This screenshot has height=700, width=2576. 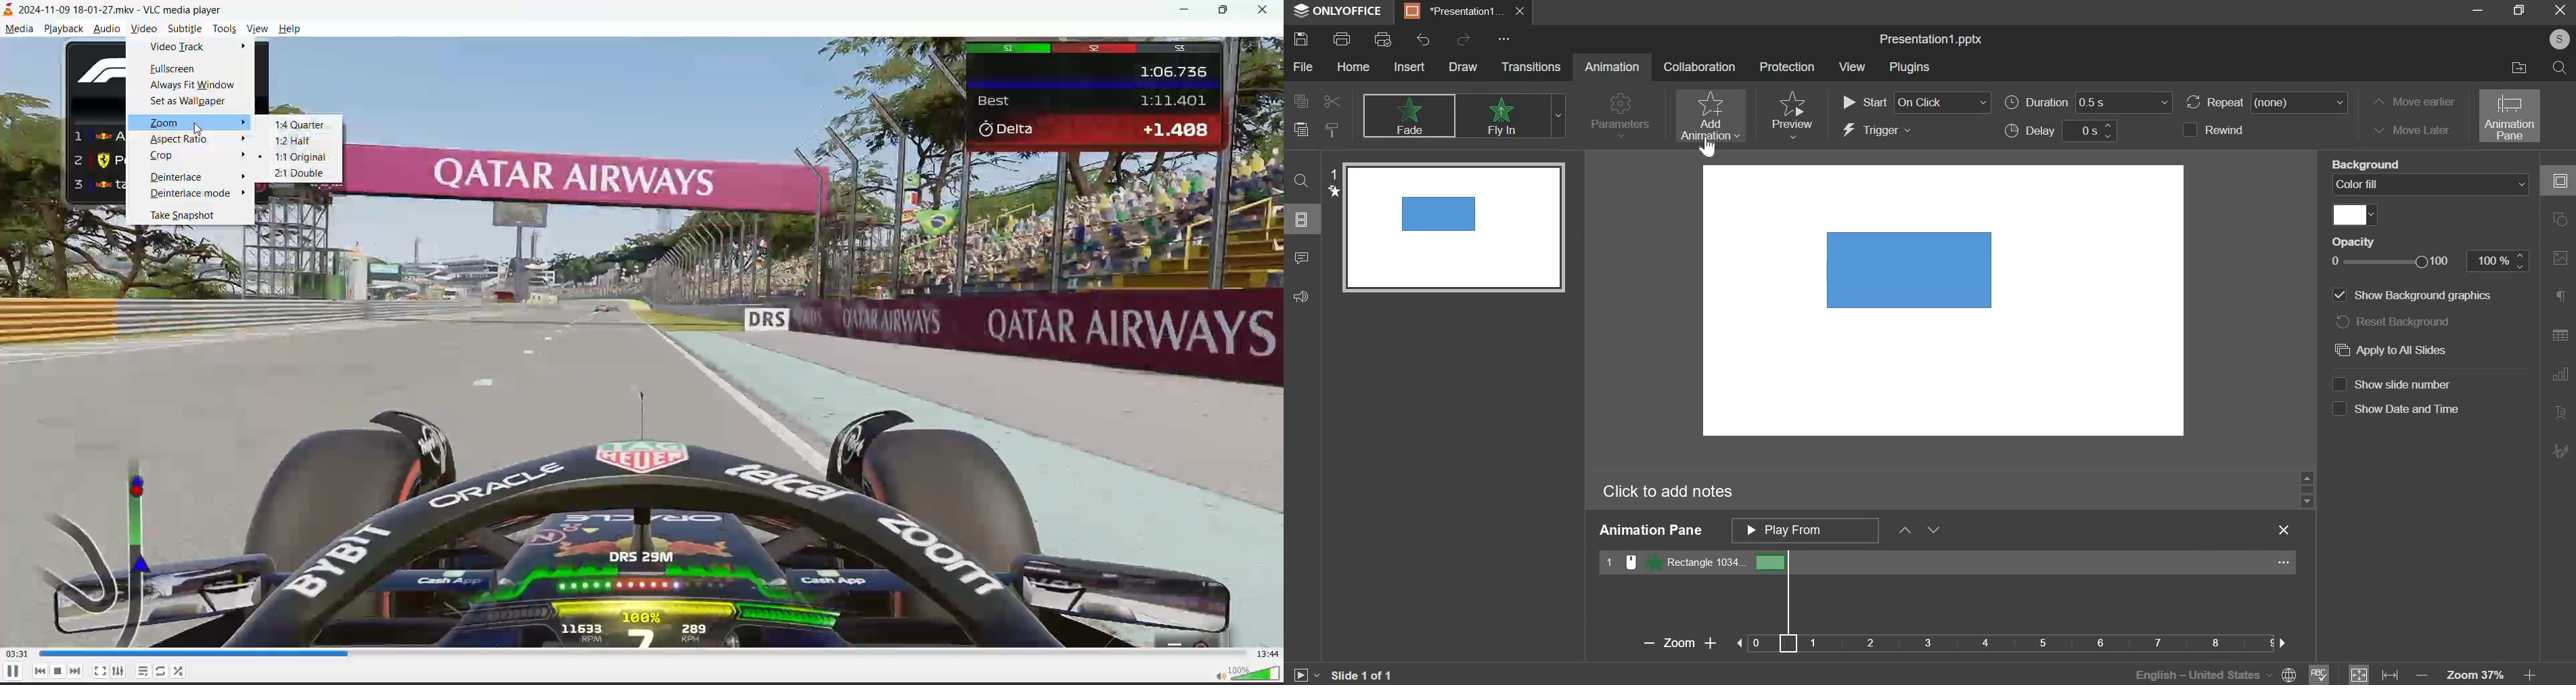 What do you see at coordinates (1917, 101) in the screenshot?
I see `start` at bounding box center [1917, 101].